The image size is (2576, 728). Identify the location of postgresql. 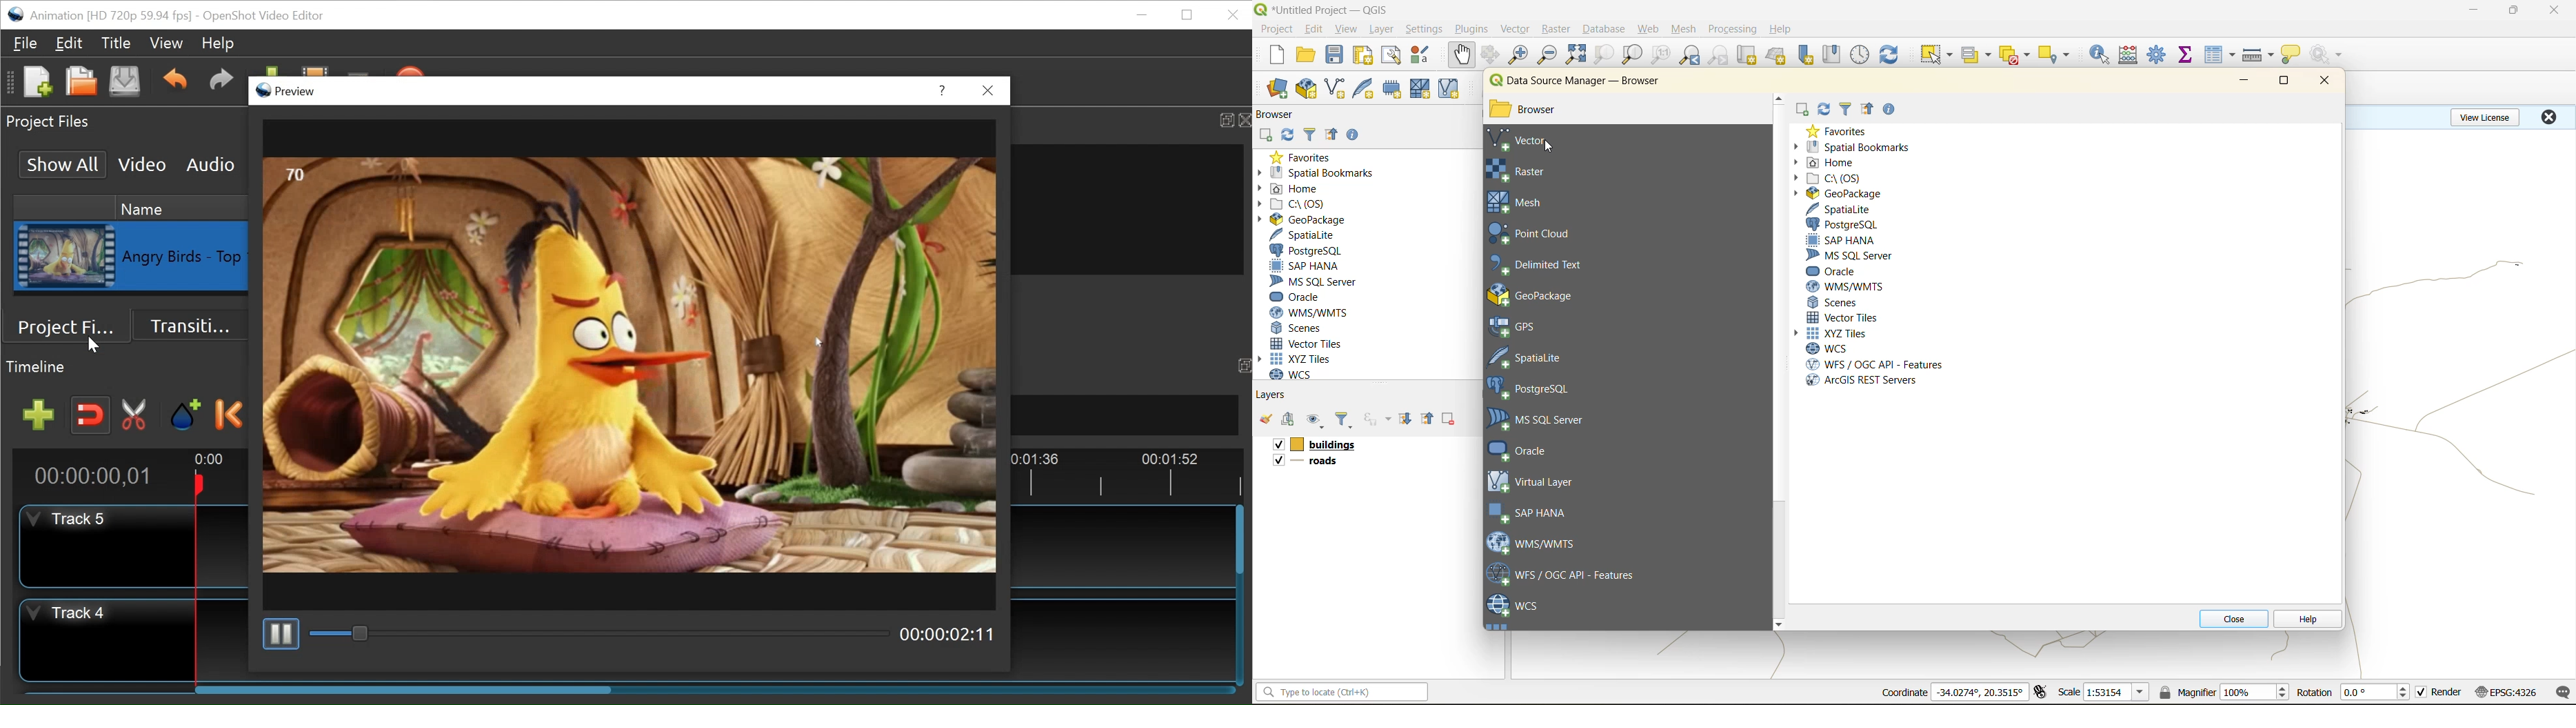
(1536, 390).